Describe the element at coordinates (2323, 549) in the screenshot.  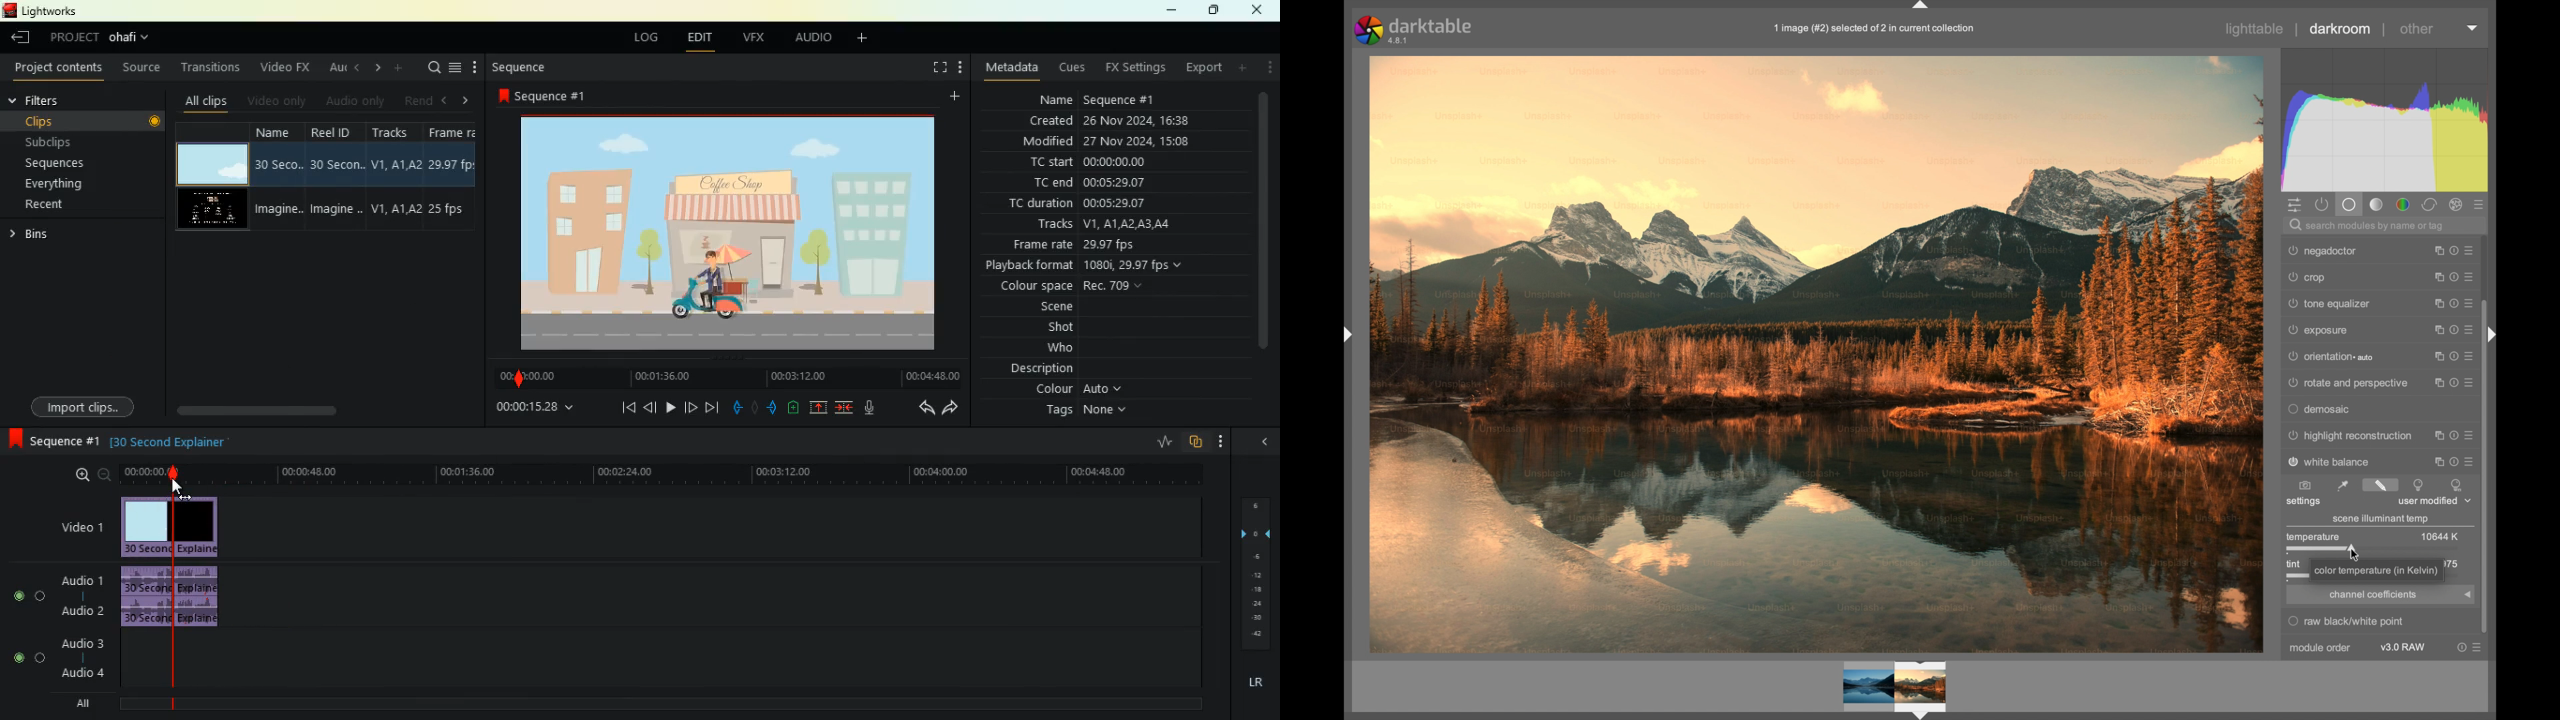
I see `slider` at that location.